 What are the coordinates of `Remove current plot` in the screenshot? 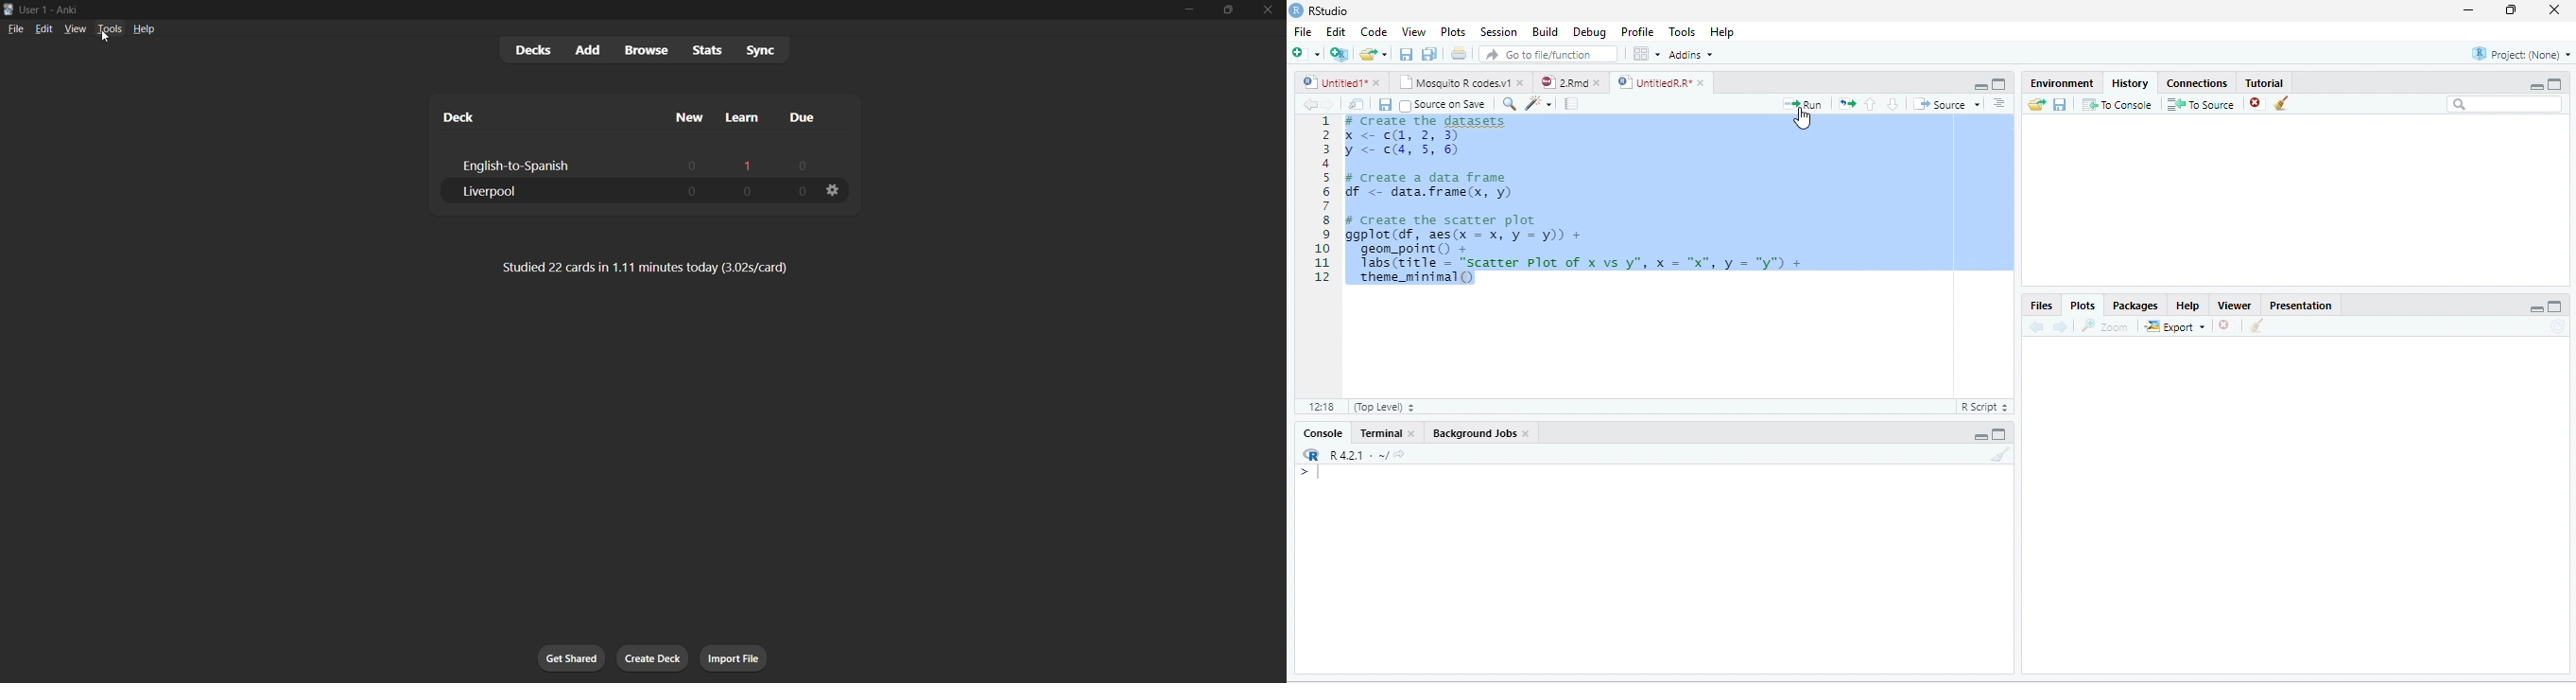 It's located at (2225, 326).